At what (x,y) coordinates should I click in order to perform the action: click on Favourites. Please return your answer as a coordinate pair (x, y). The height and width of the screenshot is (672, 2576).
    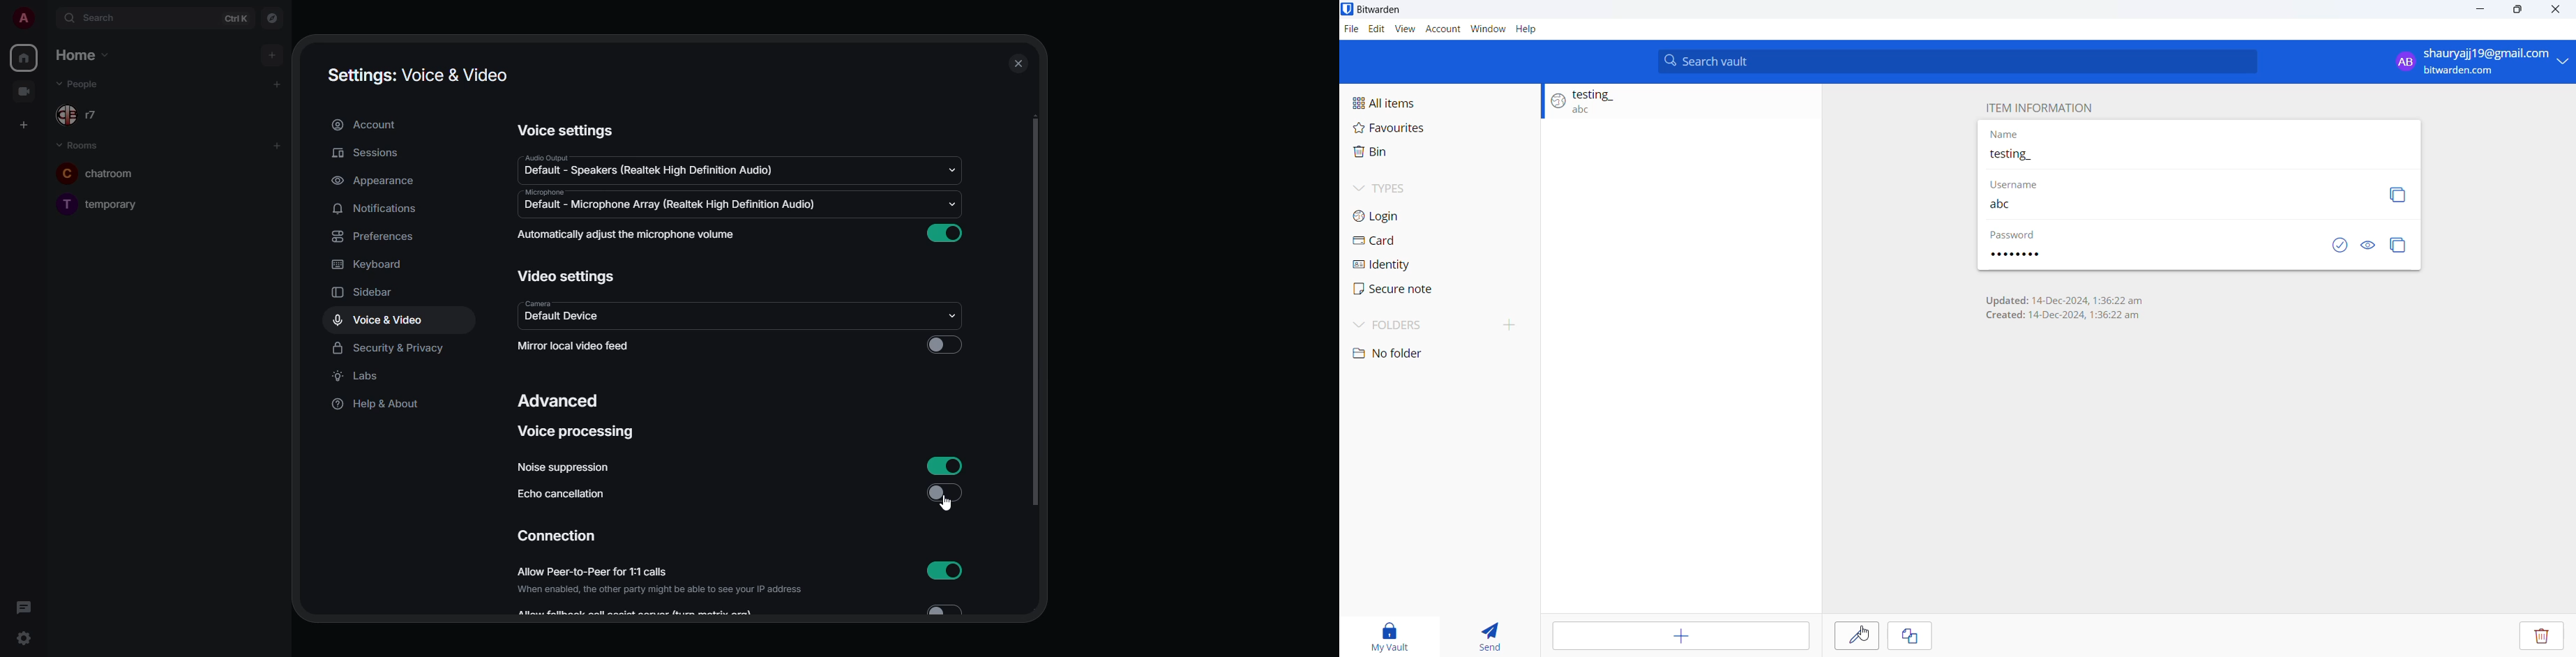
    Looking at the image, I should click on (1438, 127).